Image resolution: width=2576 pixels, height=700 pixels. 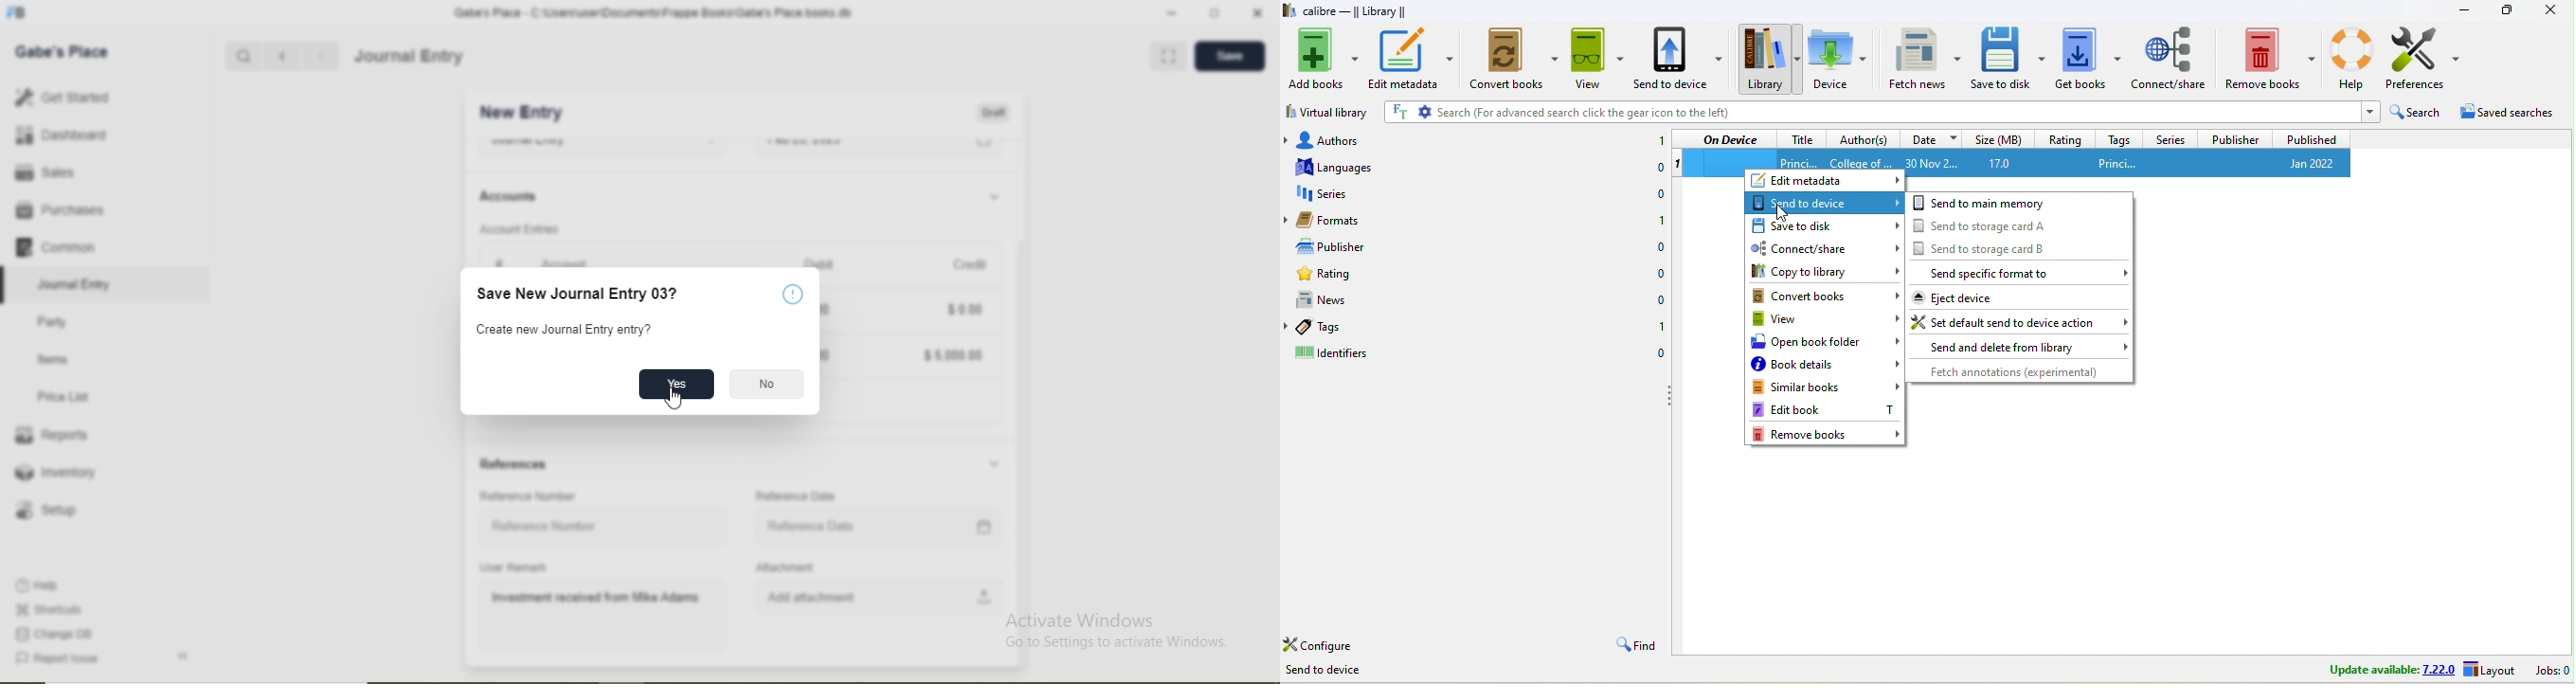 What do you see at coordinates (17, 13) in the screenshot?
I see `Logo` at bounding box center [17, 13].